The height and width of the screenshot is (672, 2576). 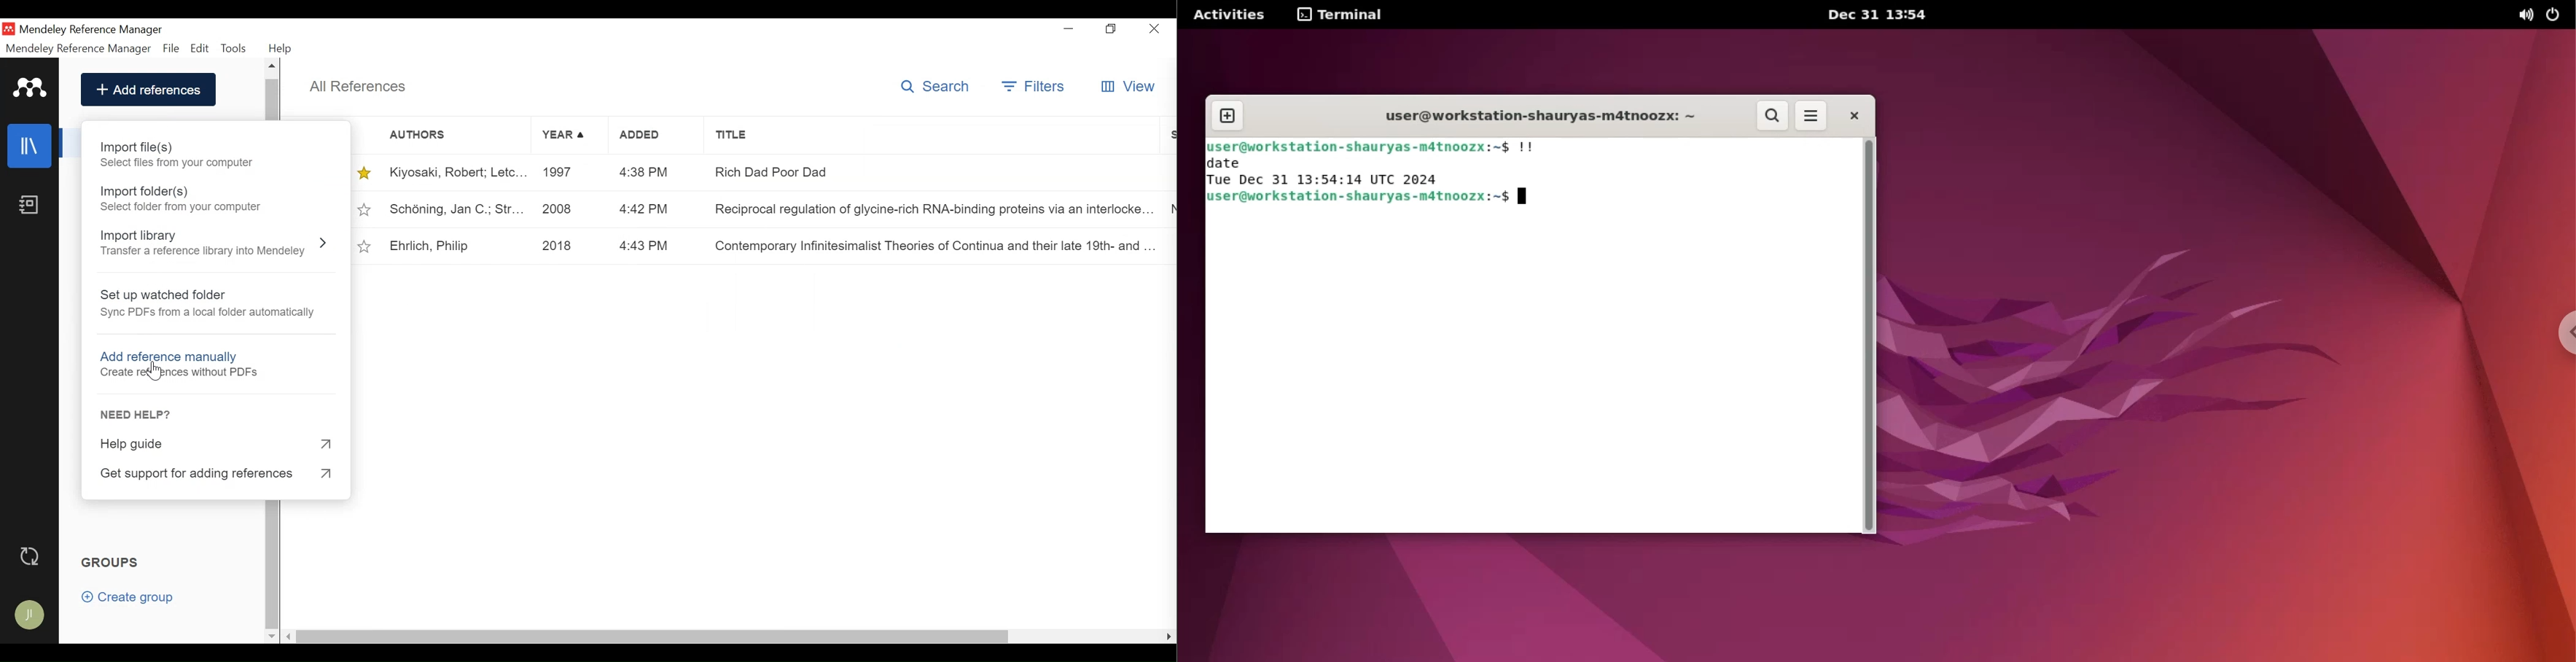 What do you see at coordinates (130, 598) in the screenshot?
I see `Create group` at bounding box center [130, 598].